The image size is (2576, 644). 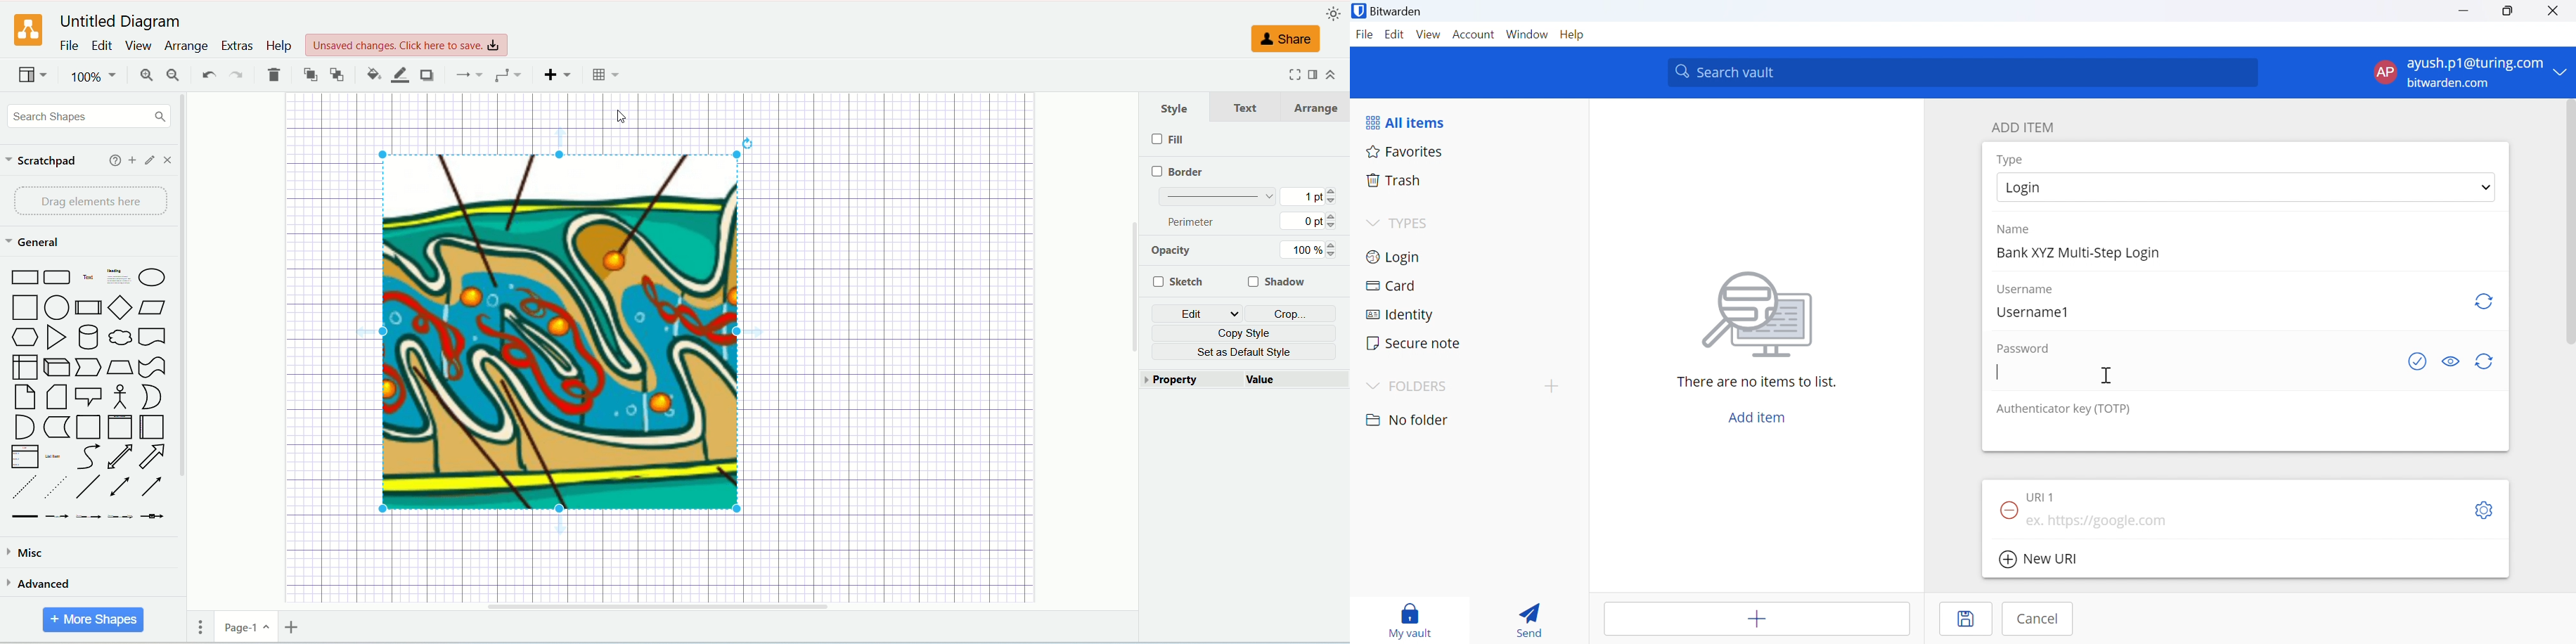 What do you see at coordinates (1390, 13) in the screenshot?
I see `Bitwarden` at bounding box center [1390, 13].